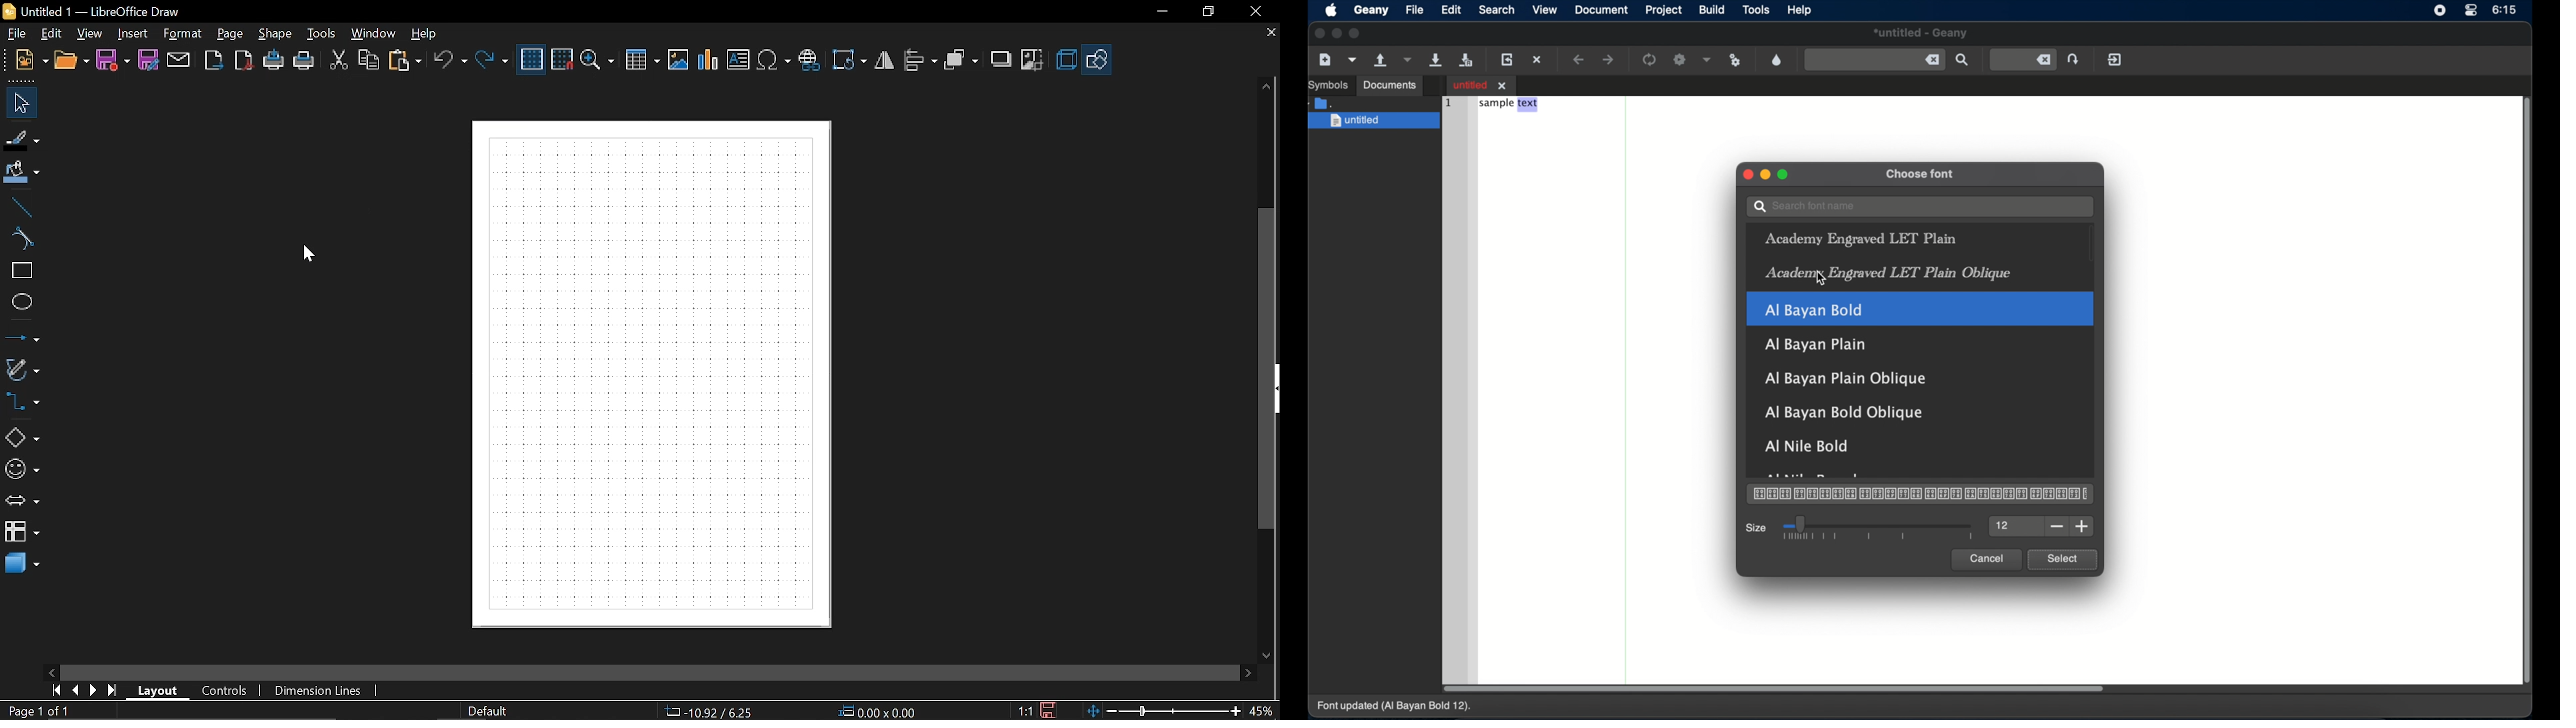 Image resolution: width=2576 pixels, height=728 pixels. What do you see at coordinates (532, 60) in the screenshot?
I see `Display grid` at bounding box center [532, 60].